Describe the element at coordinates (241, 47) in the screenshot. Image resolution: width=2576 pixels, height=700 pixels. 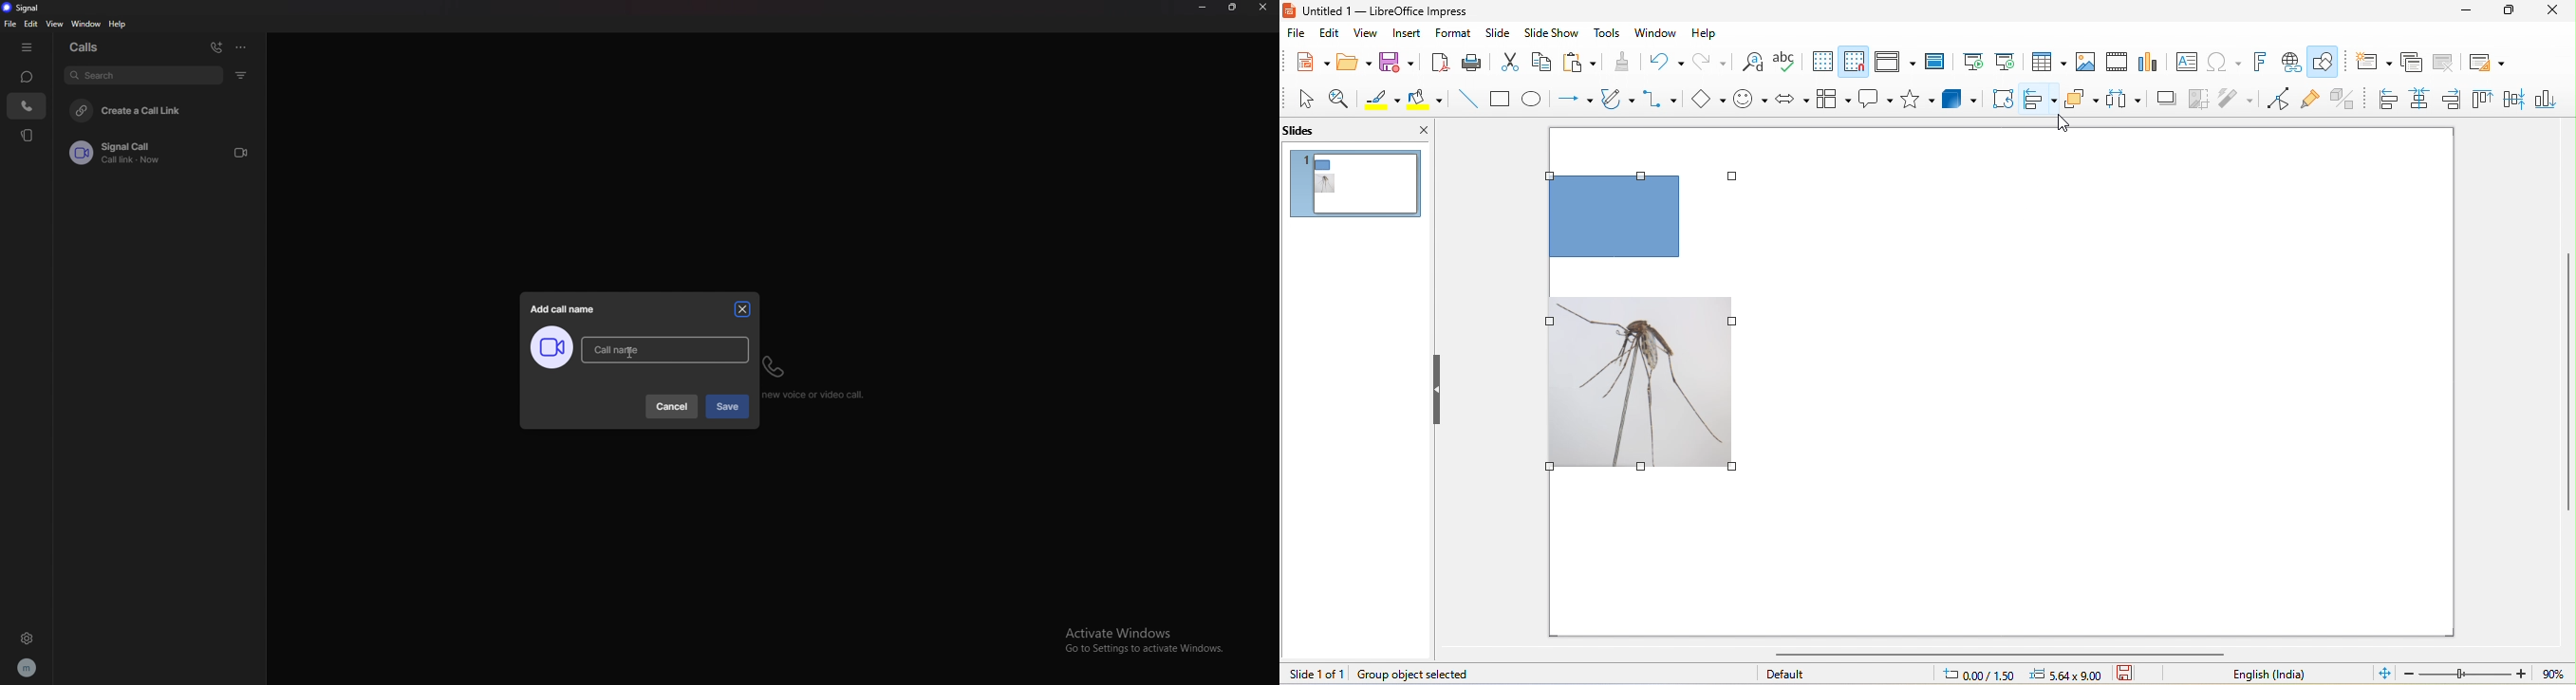
I see `options` at that location.